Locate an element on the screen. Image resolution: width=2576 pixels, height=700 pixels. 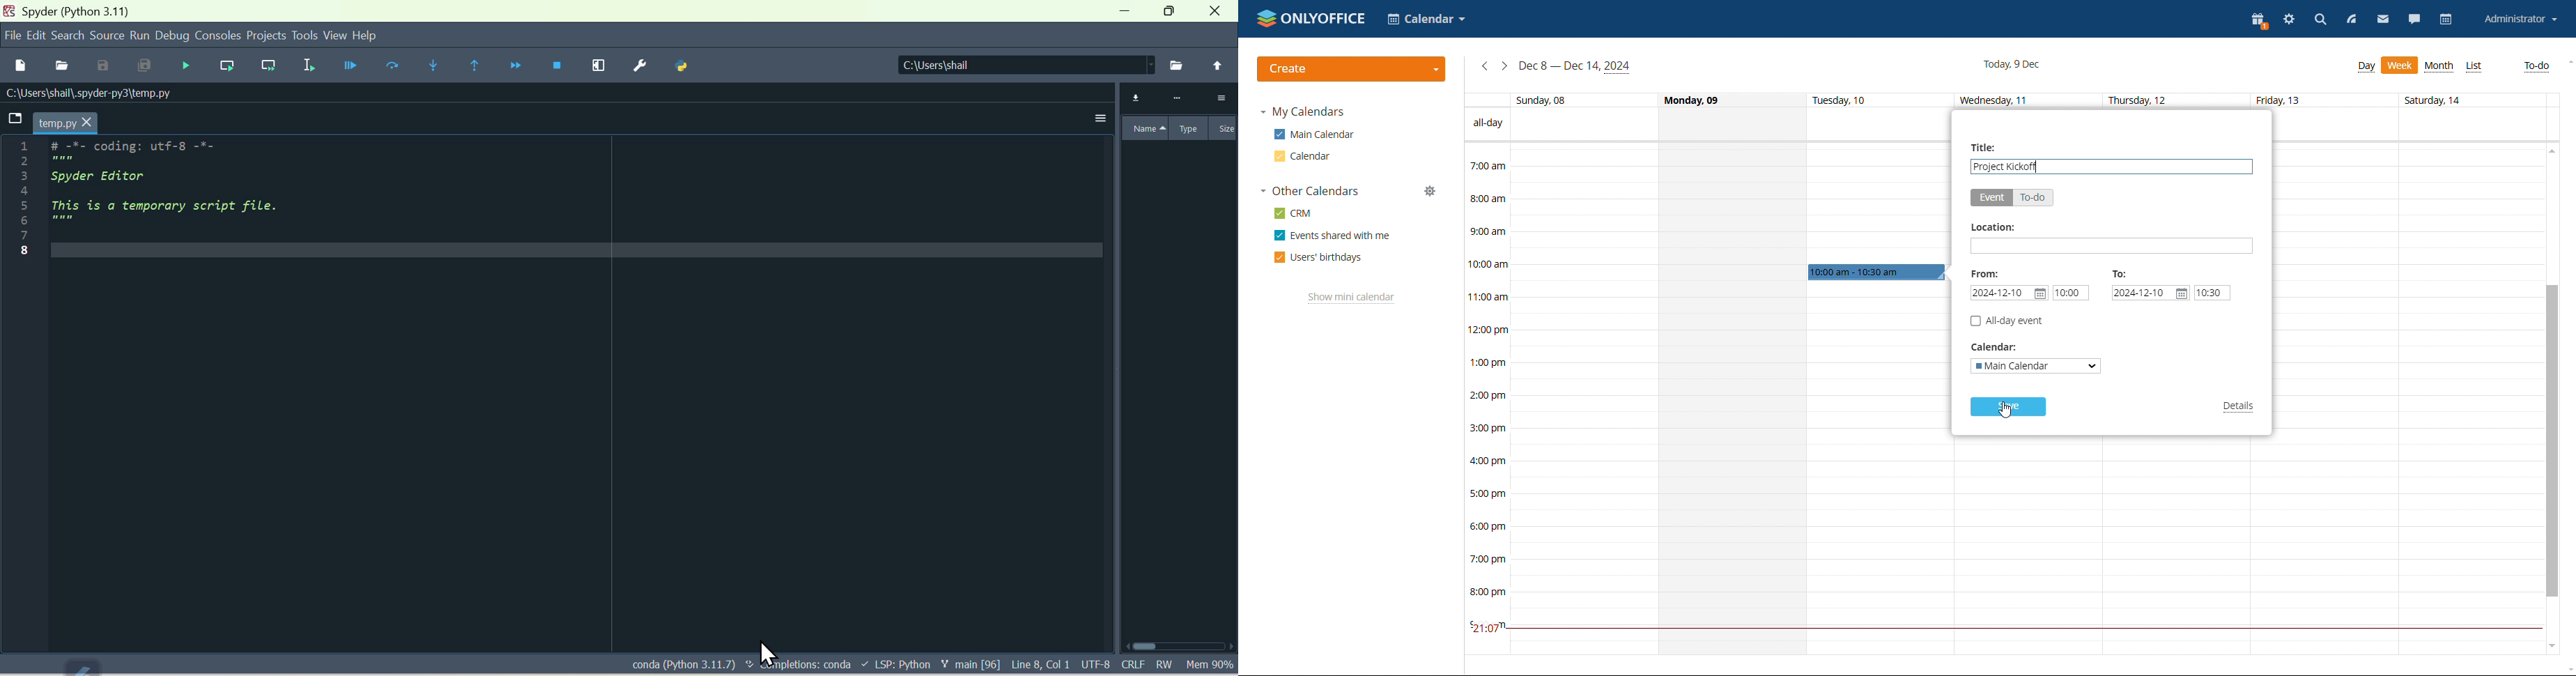
cursor is located at coordinates (2010, 413).